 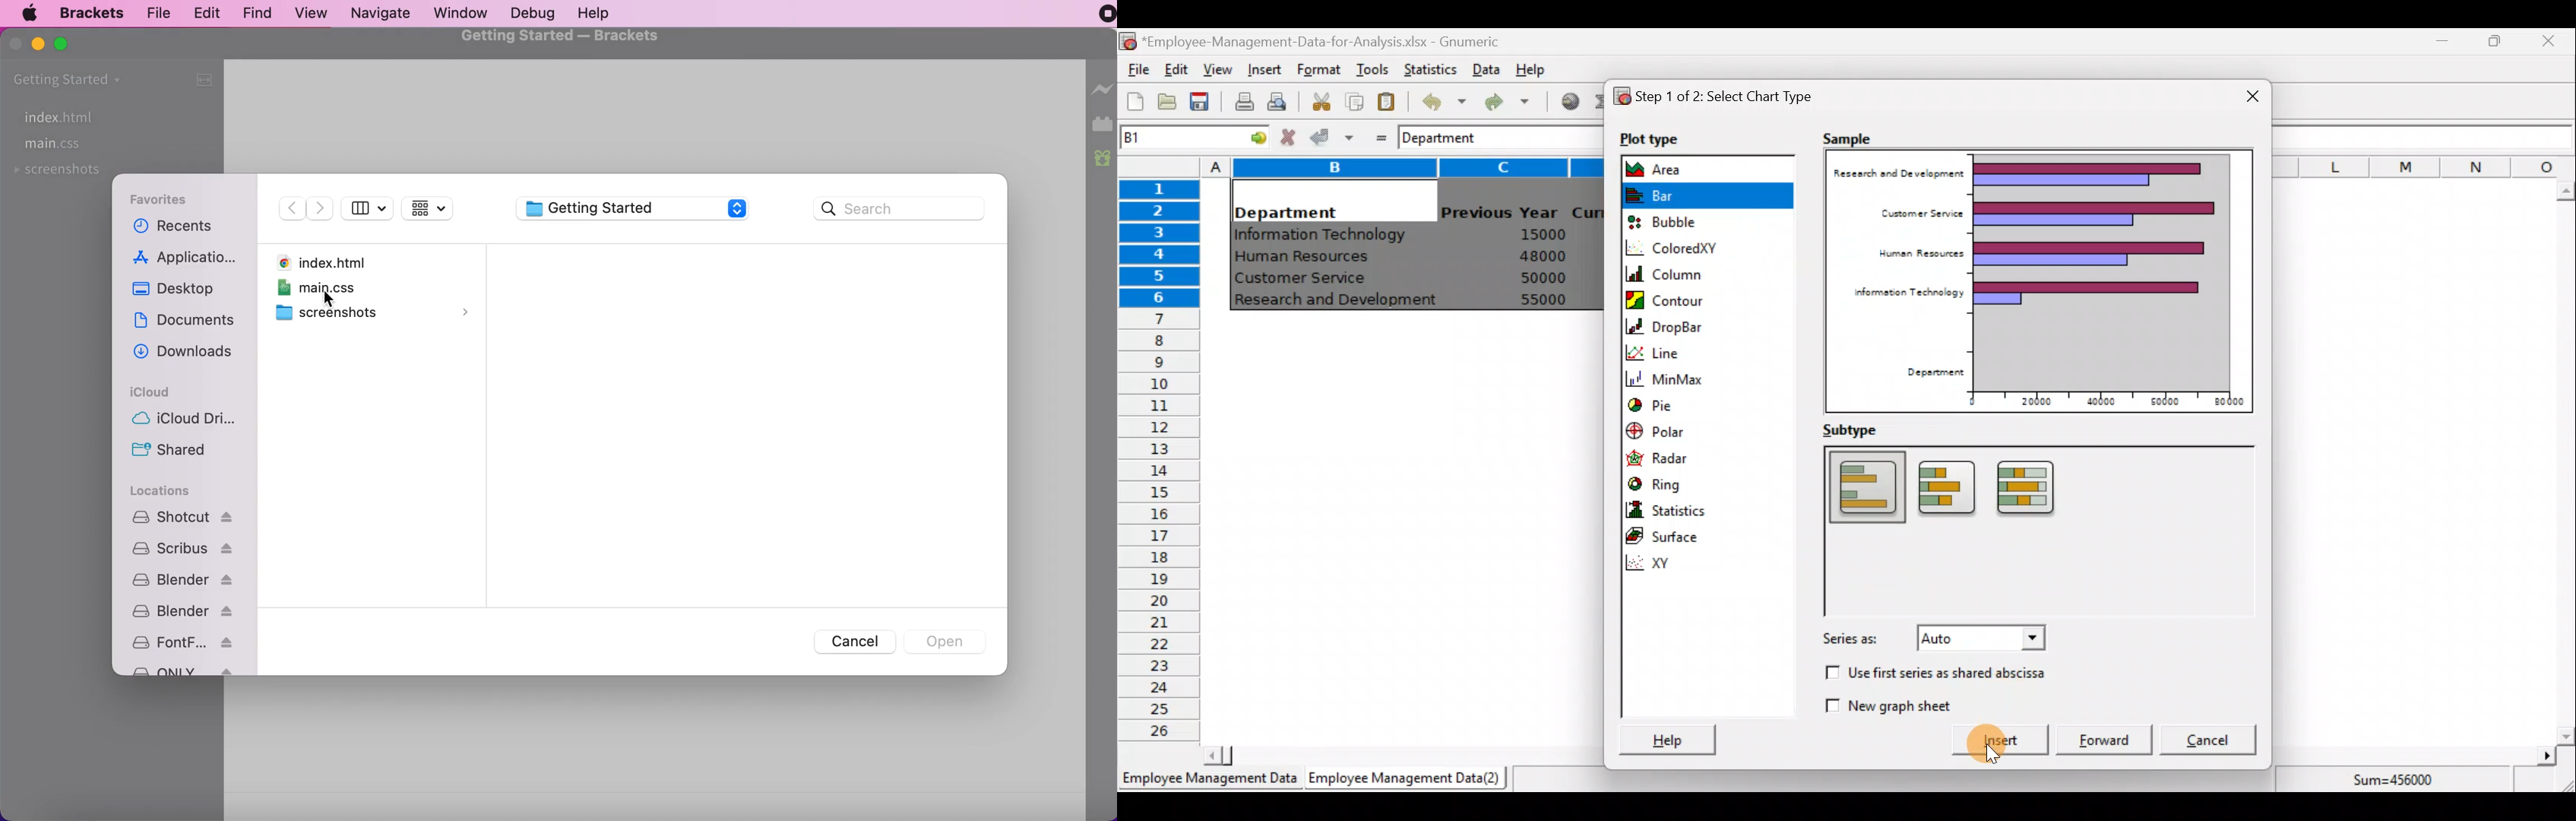 I want to click on Forward, so click(x=2108, y=737).